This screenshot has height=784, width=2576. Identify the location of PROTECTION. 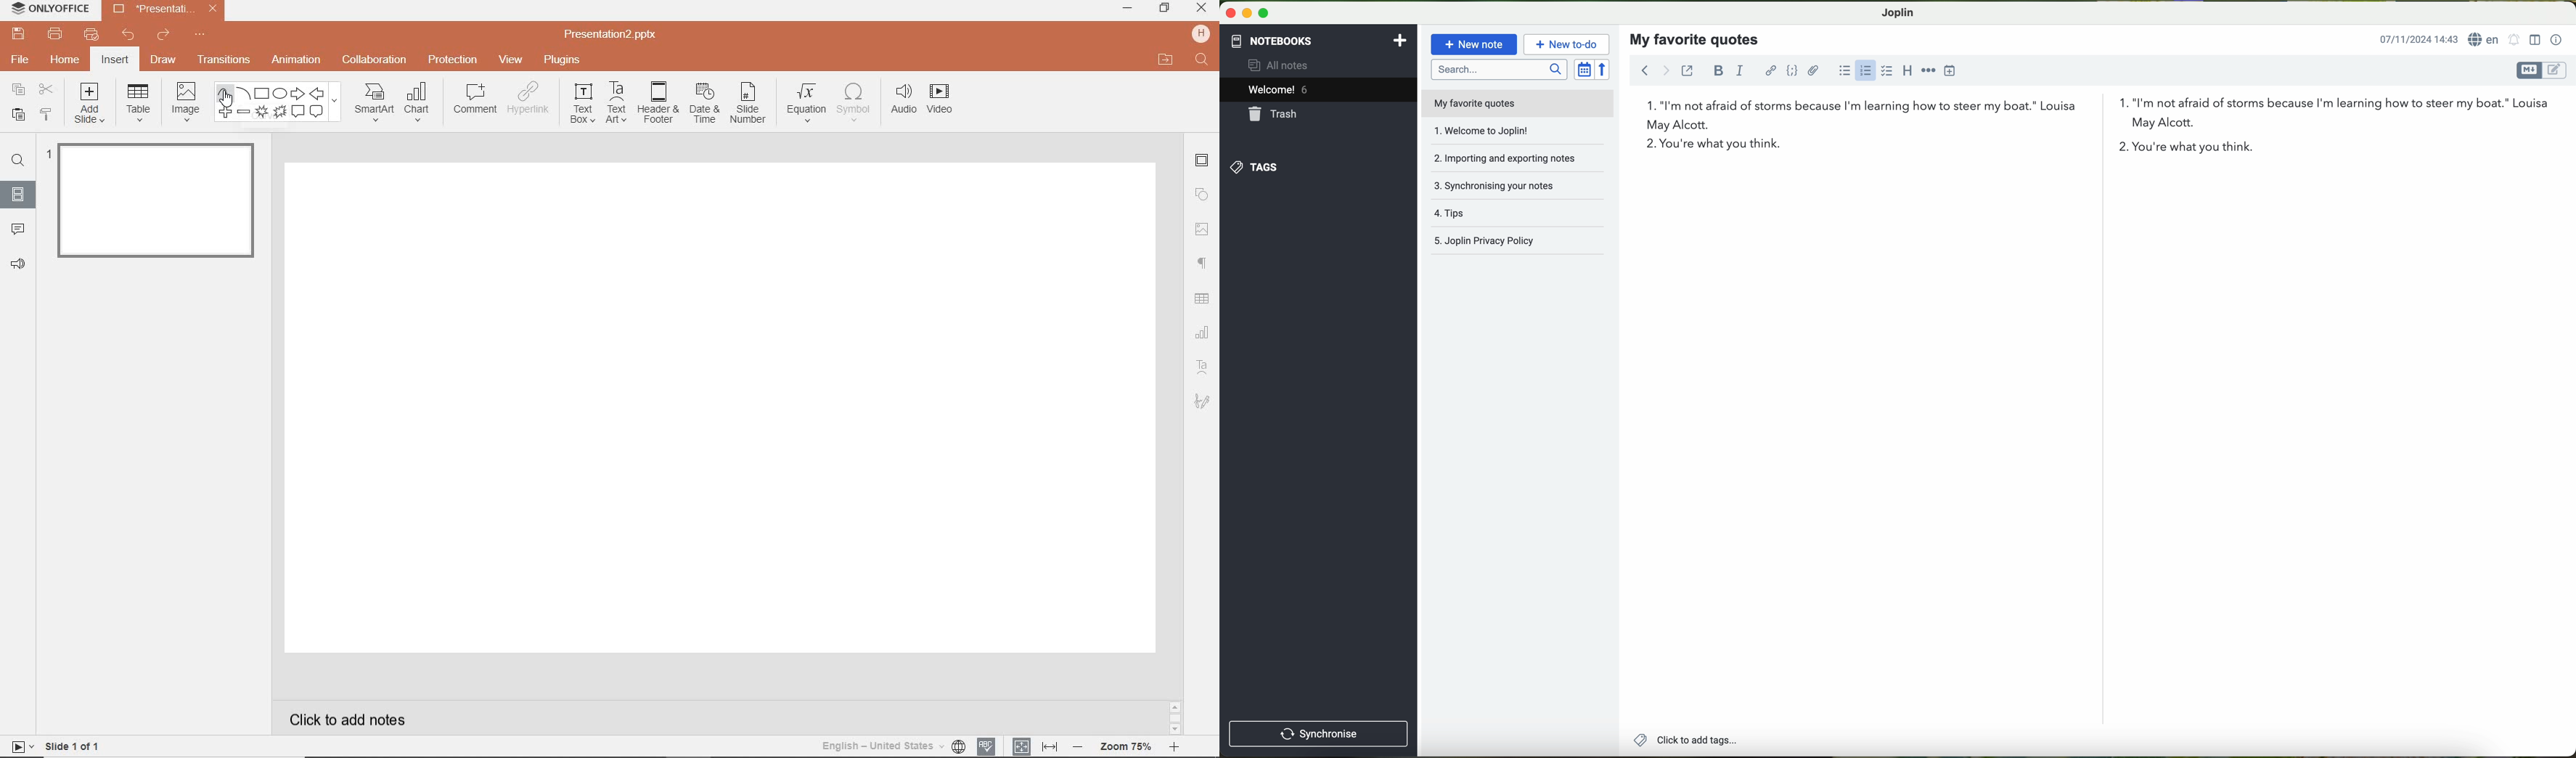
(453, 60).